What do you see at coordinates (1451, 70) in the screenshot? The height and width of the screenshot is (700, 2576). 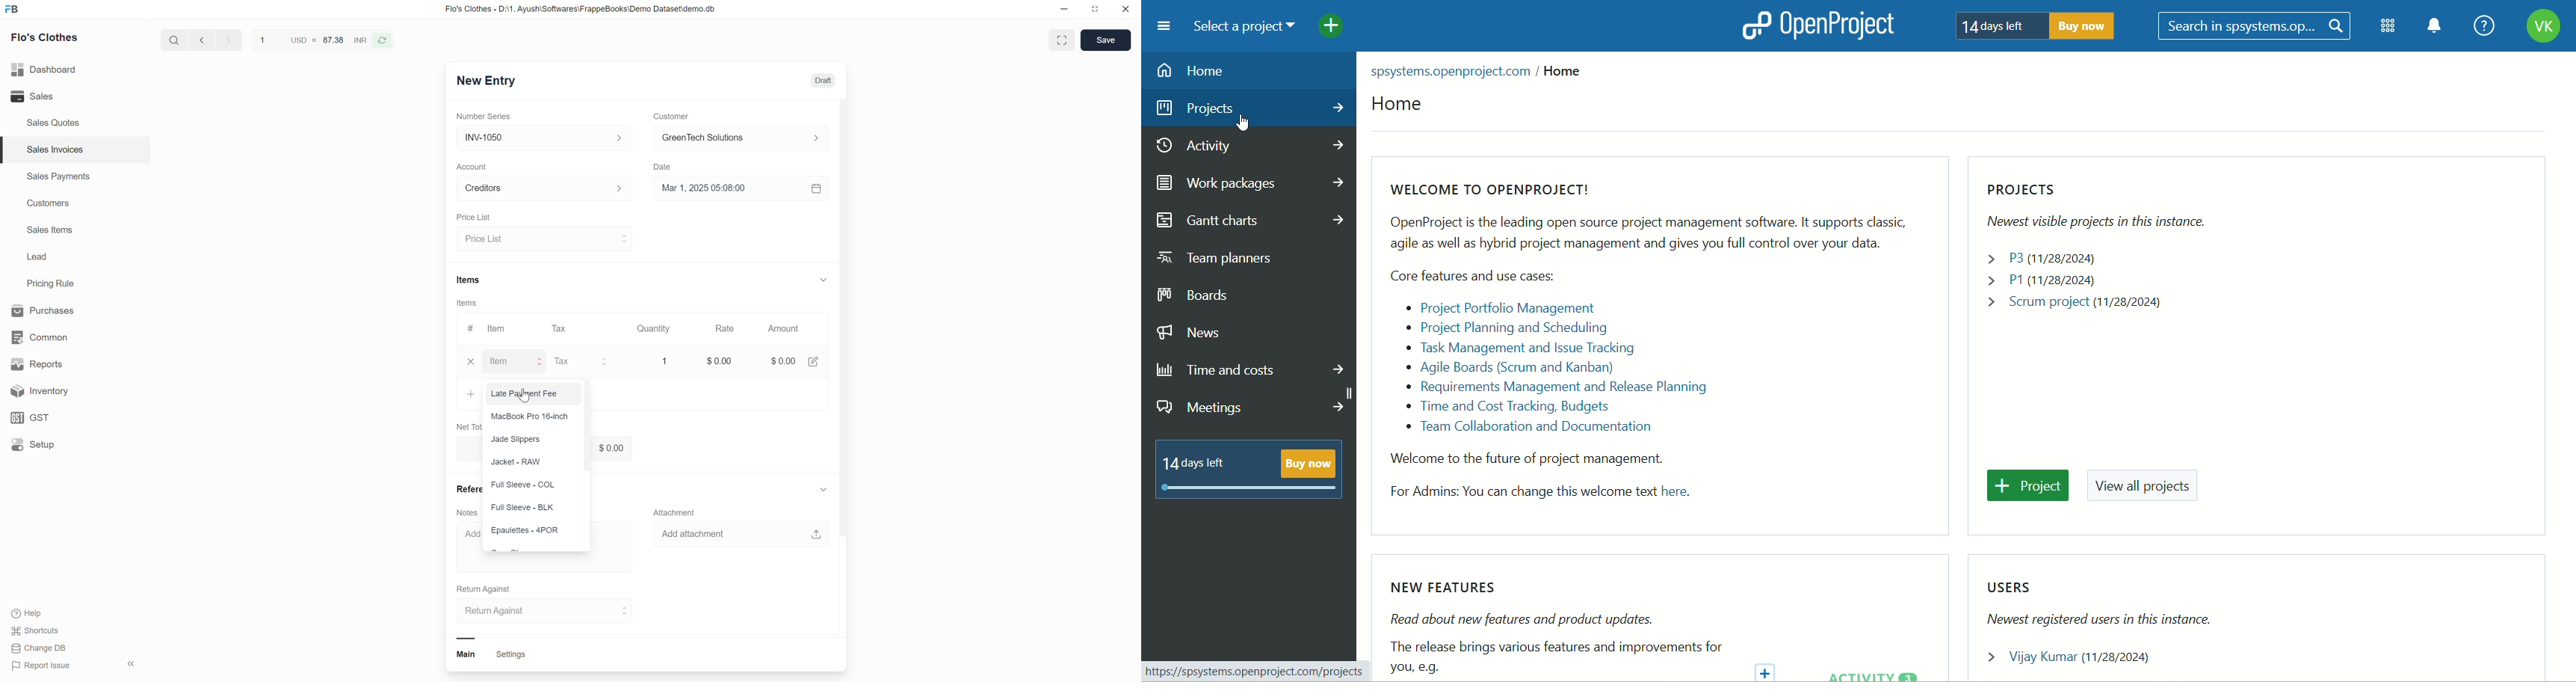 I see `spsystems.openproject.com /` at bounding box center [1451, 70].